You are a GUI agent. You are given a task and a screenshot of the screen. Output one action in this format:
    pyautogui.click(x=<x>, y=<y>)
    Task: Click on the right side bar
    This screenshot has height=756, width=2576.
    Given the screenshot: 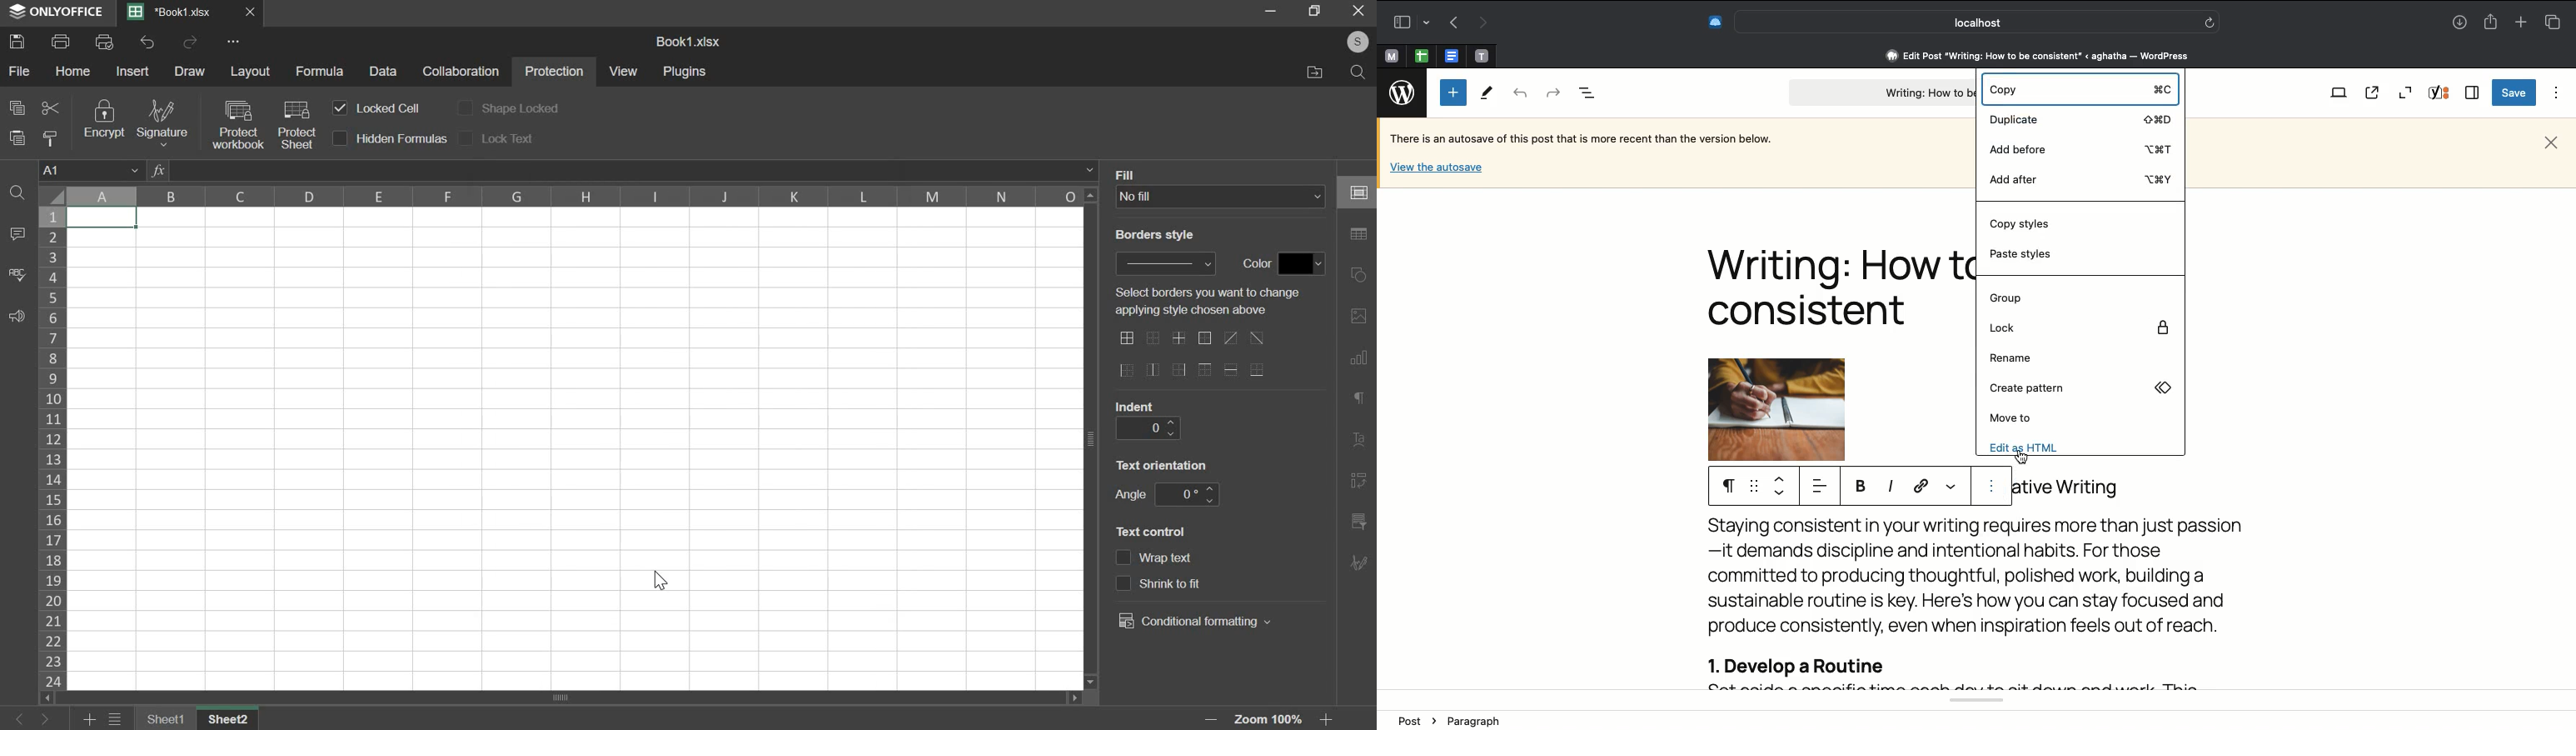 What is the action you would take?
    pyautogui.click(x=1360, y=234)
    